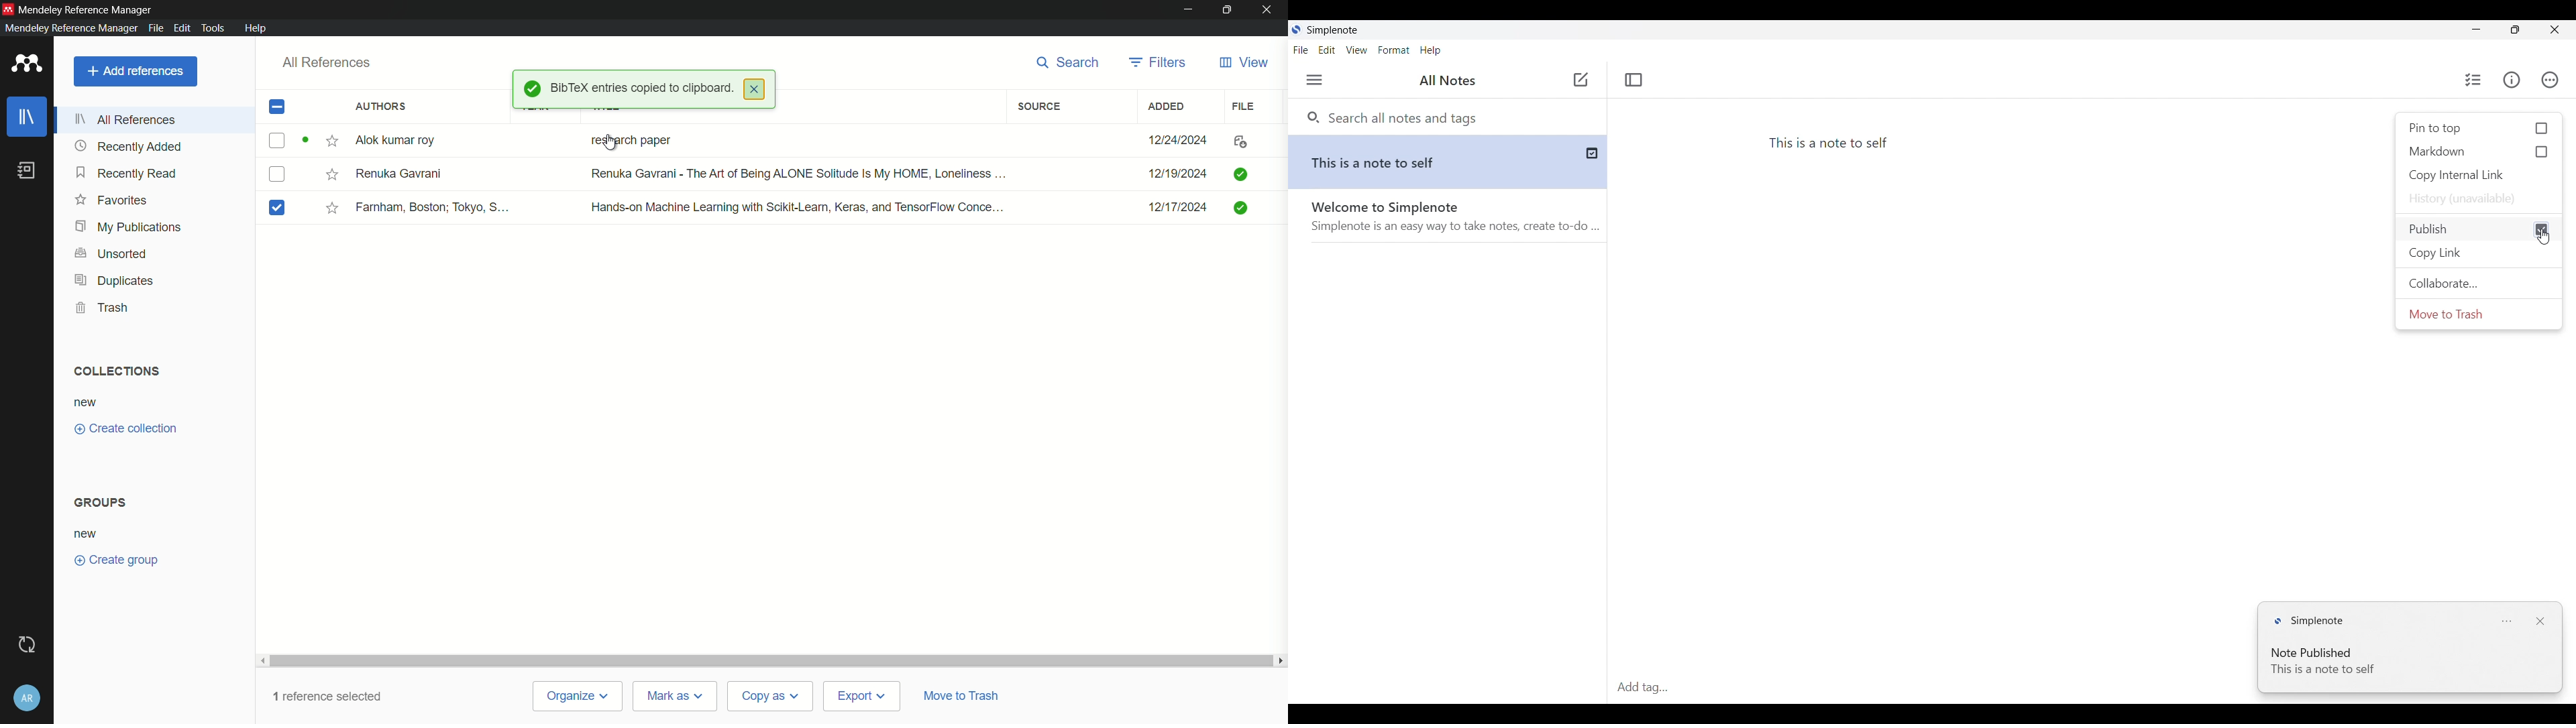 The width and height of the screenshot is (2576, 728). I want to click on Click to go to notification setting, so click(2508, 621).